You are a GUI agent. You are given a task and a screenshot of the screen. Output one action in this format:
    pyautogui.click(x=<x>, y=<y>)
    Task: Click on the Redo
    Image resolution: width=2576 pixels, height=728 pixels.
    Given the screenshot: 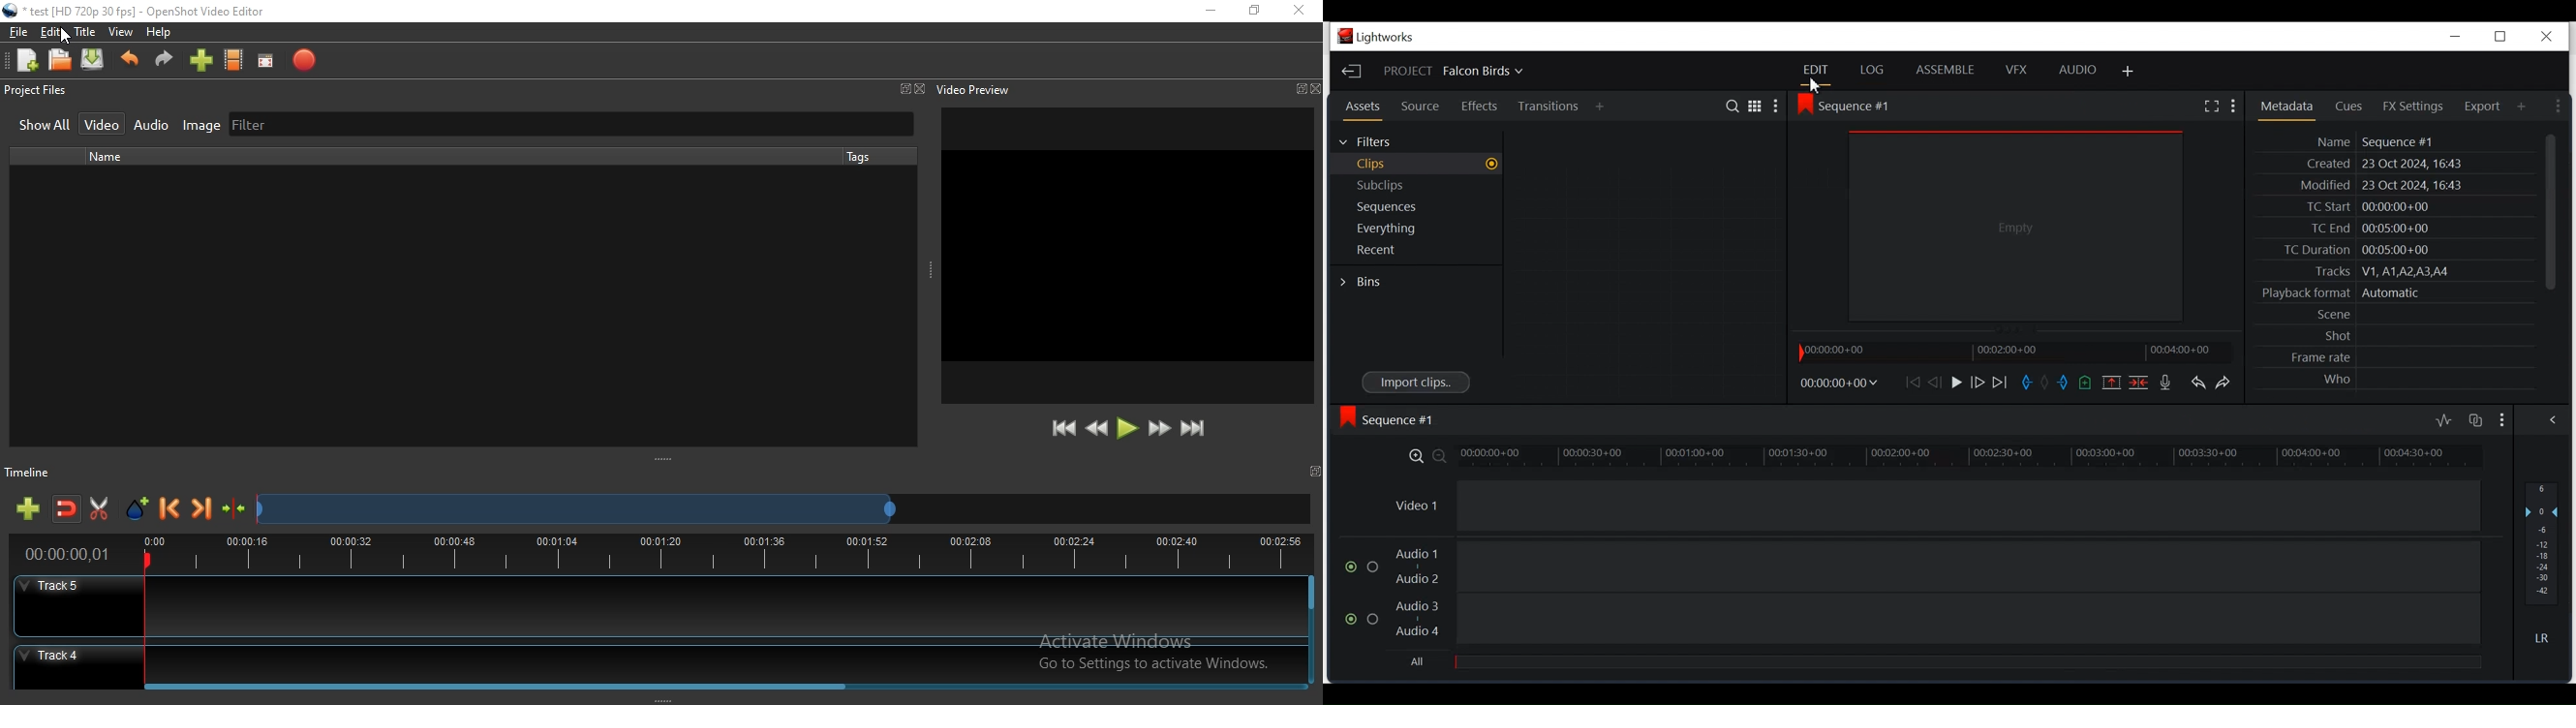 What is the action you would take?
    pyautogui.click(x=2224, y=383)
    